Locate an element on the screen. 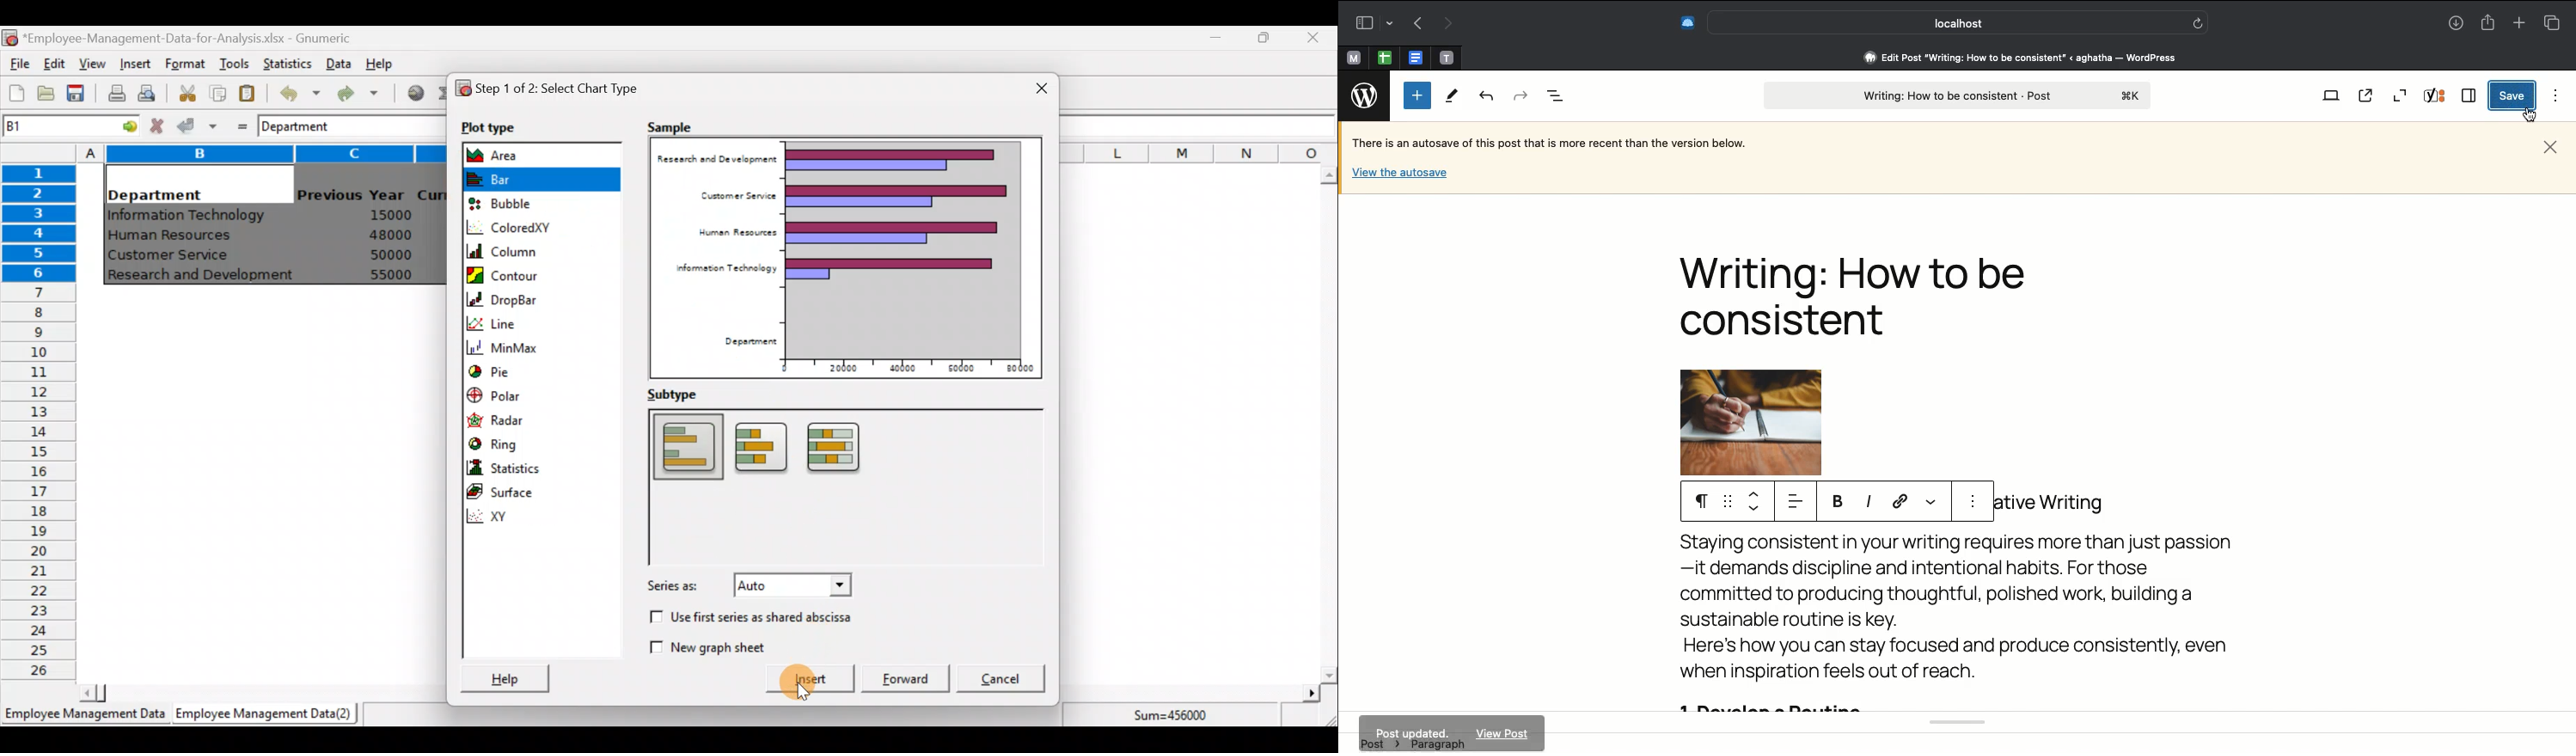  Create a new workbook is located at coordinates (17, 93).